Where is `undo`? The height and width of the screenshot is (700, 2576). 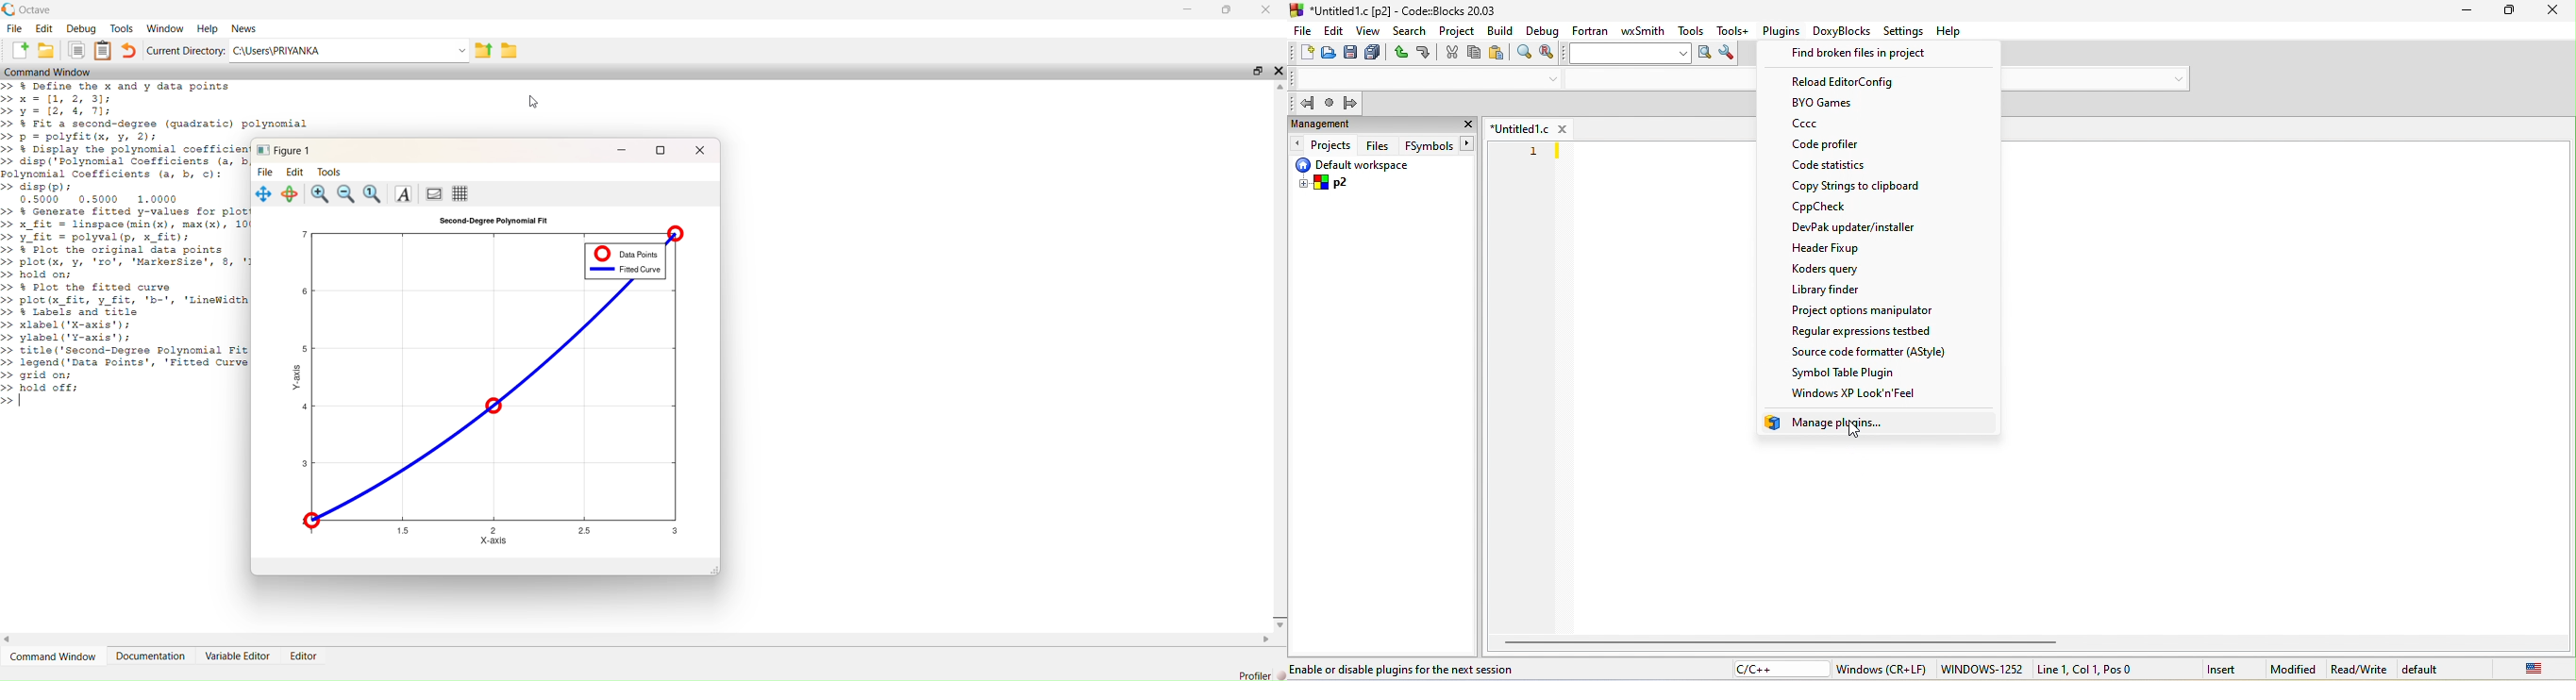
undo is located at coordinates (1401, 52).